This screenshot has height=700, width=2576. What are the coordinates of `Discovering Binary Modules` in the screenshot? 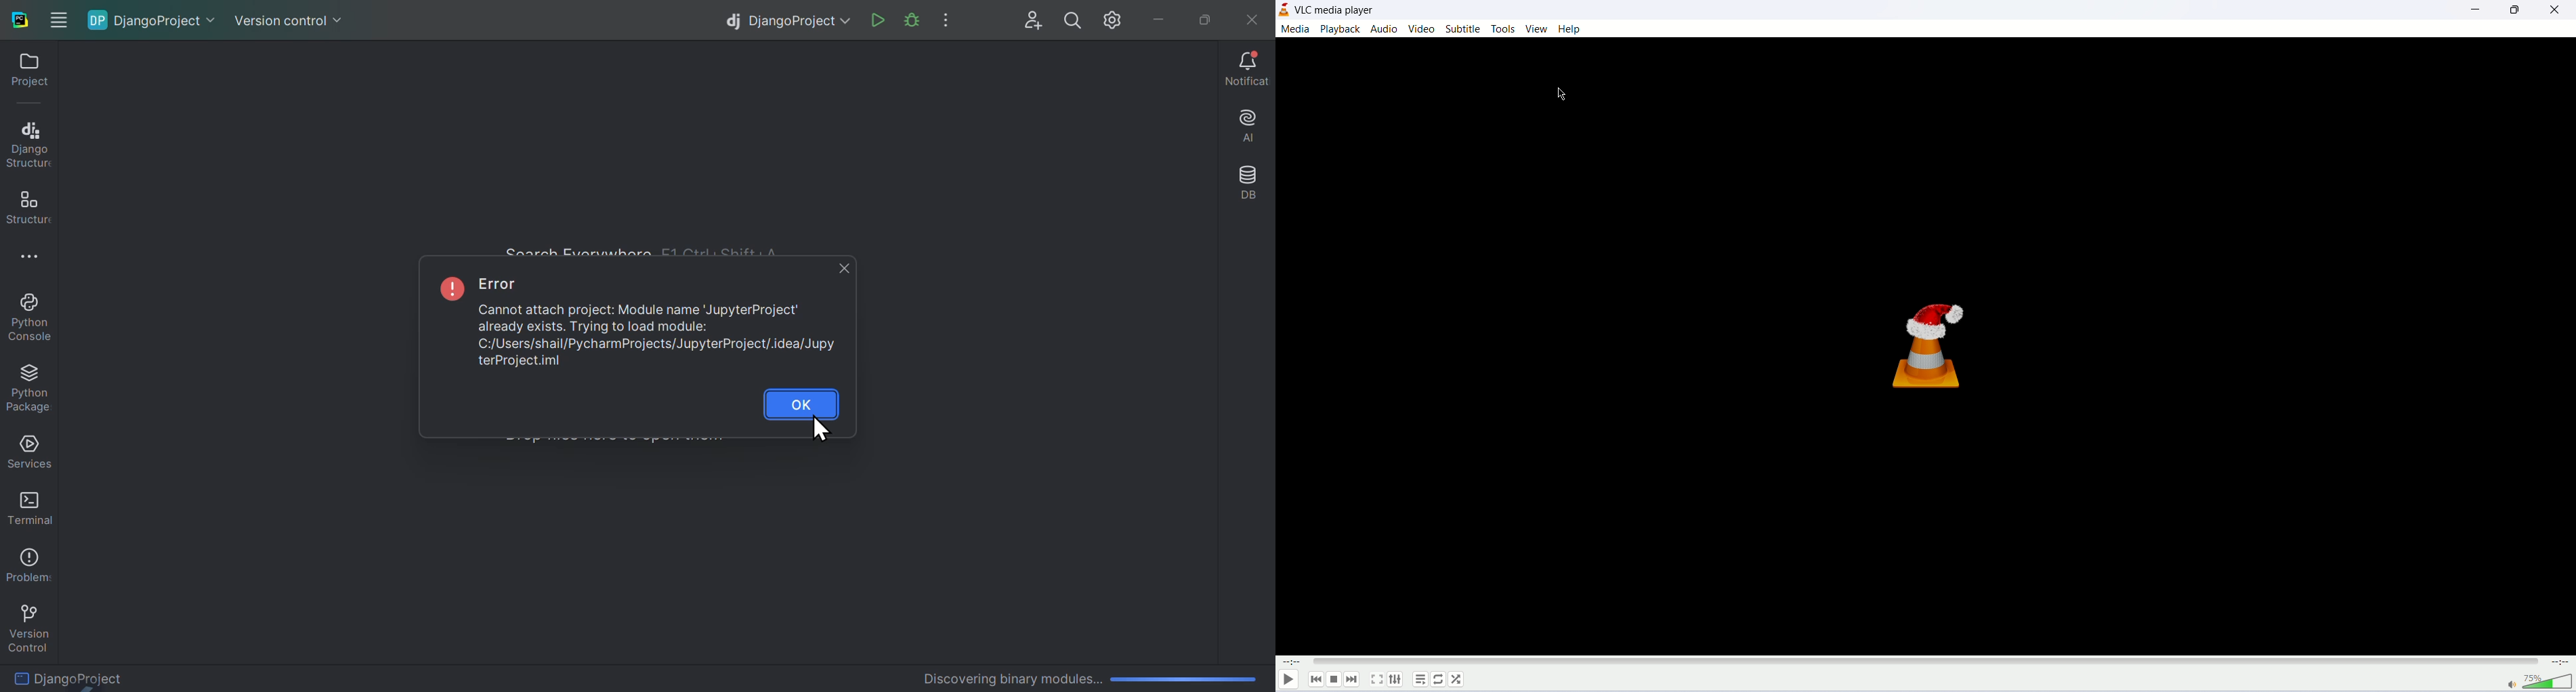 It's located at (1084, 675).